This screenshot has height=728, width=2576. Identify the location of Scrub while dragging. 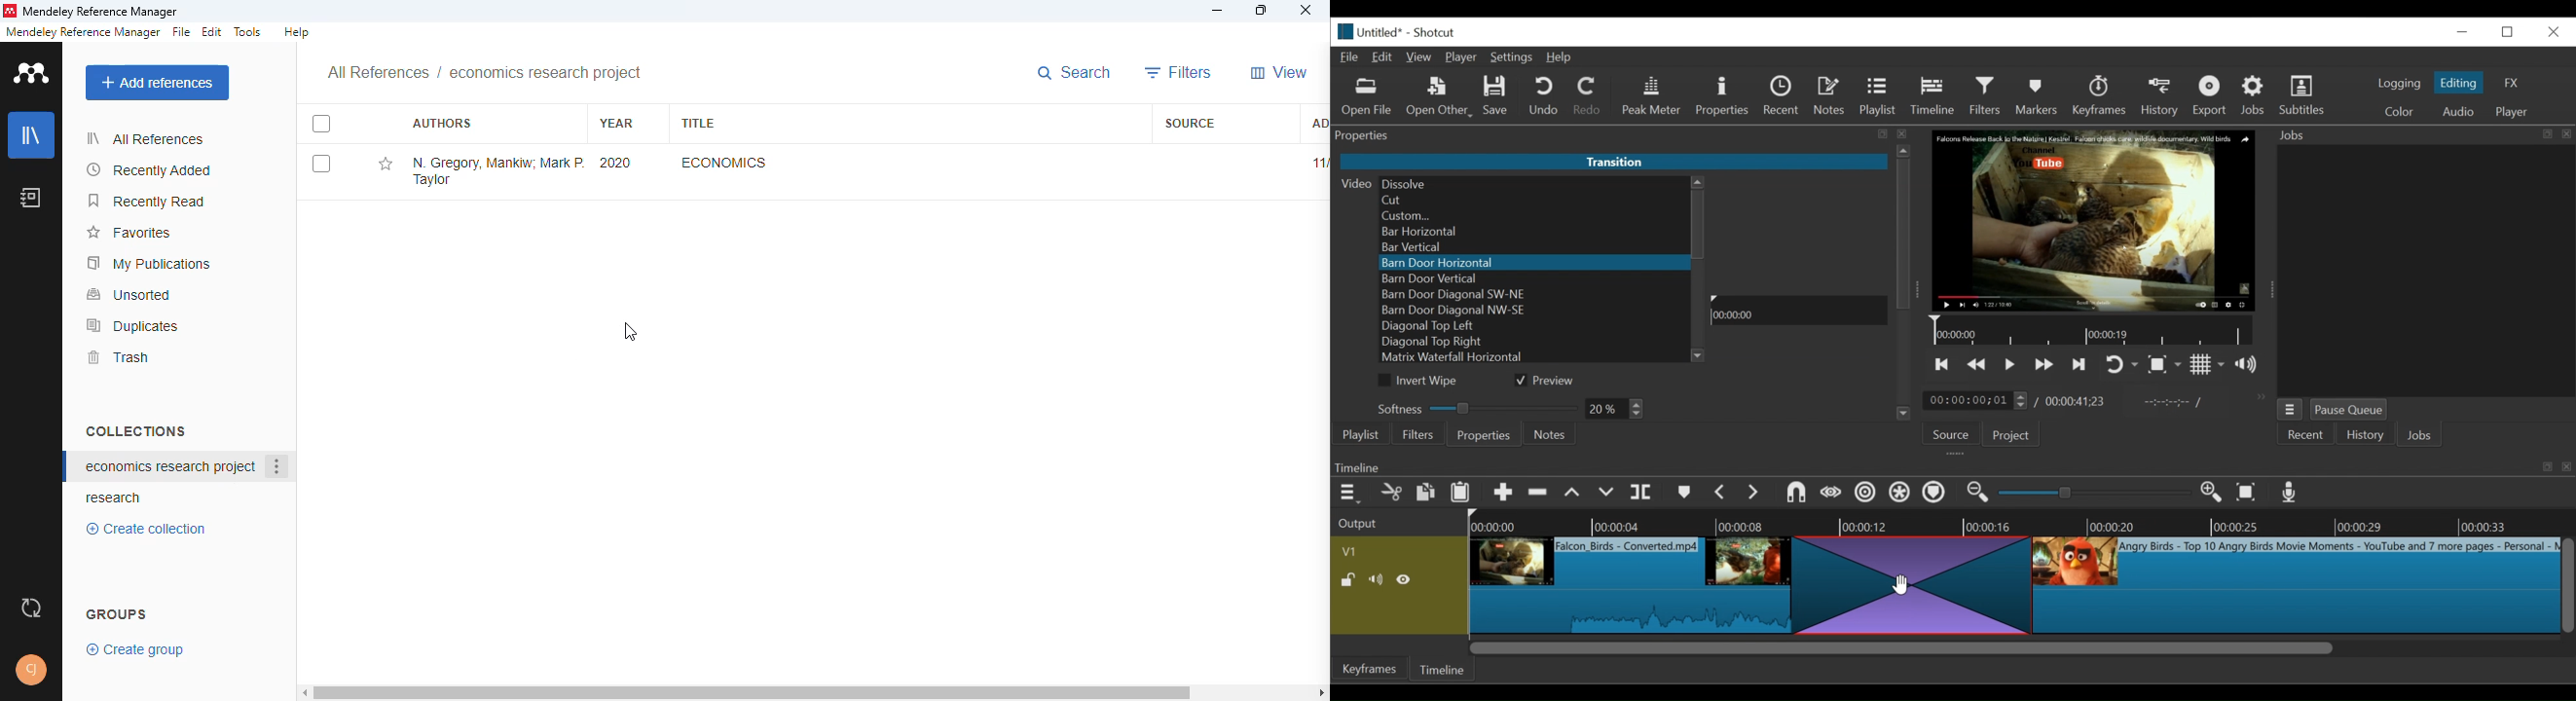
(1830, 491).